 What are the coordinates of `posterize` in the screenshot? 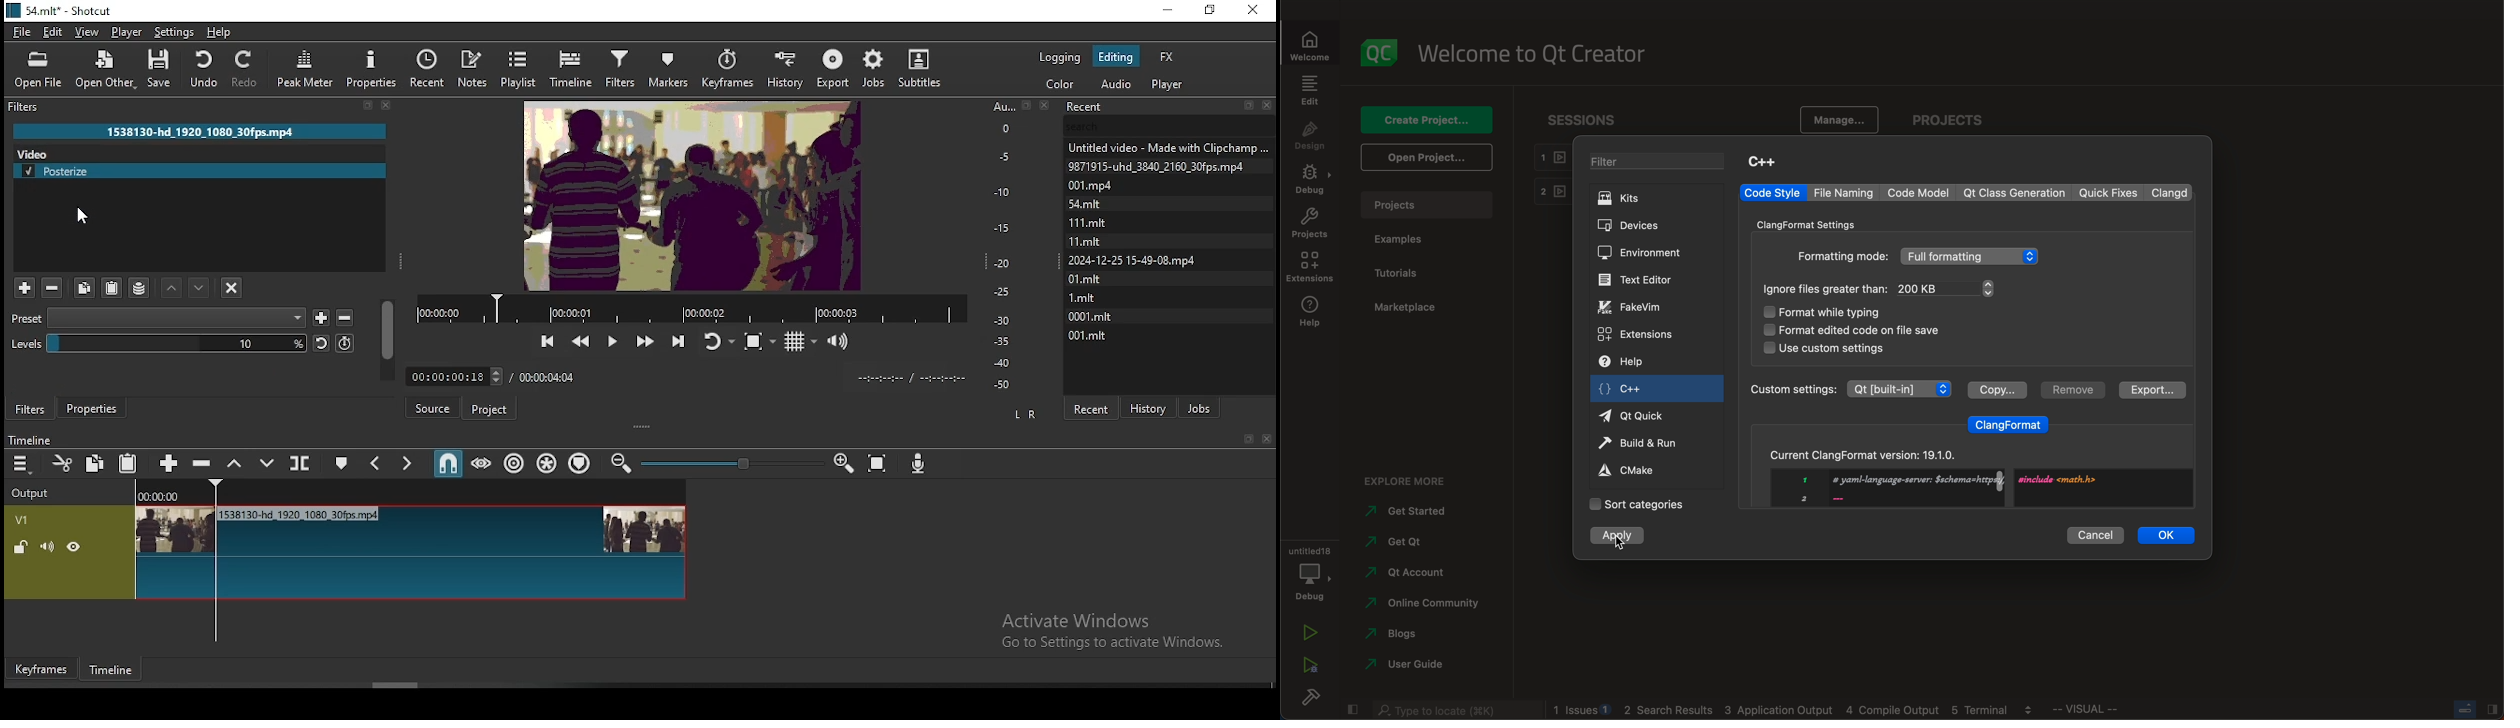 It's located at (202, 171).